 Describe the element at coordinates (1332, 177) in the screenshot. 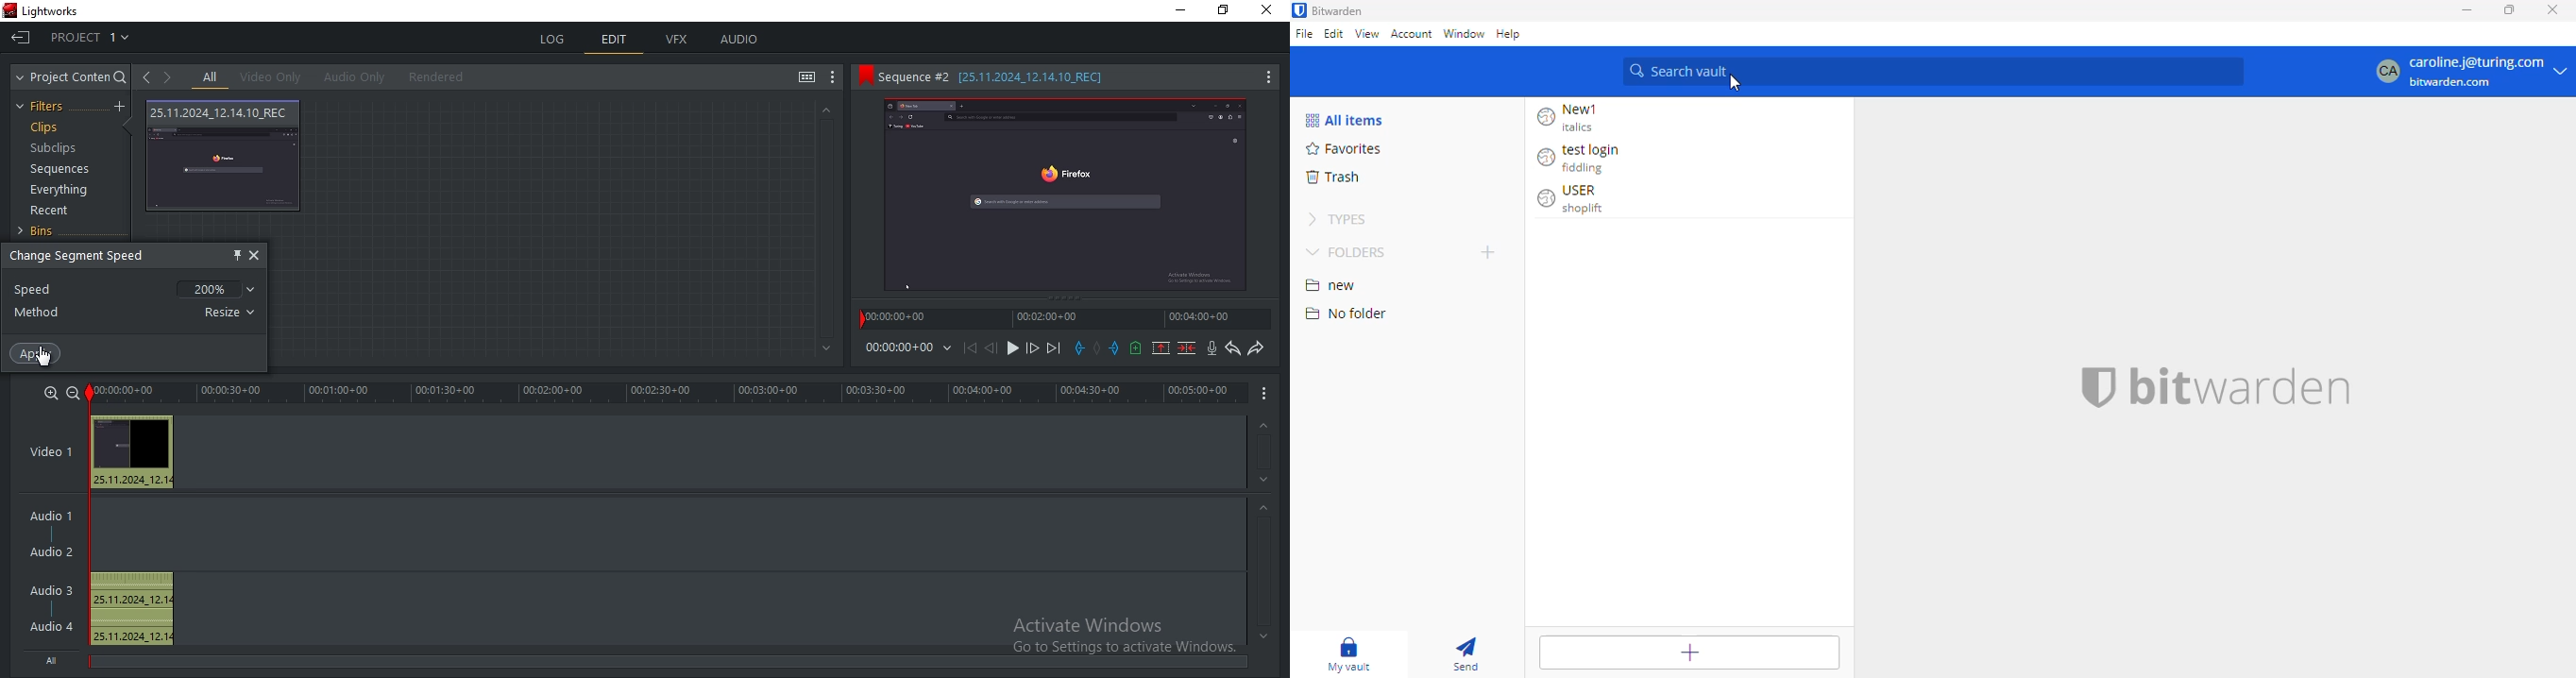

I see `trash` at that location.